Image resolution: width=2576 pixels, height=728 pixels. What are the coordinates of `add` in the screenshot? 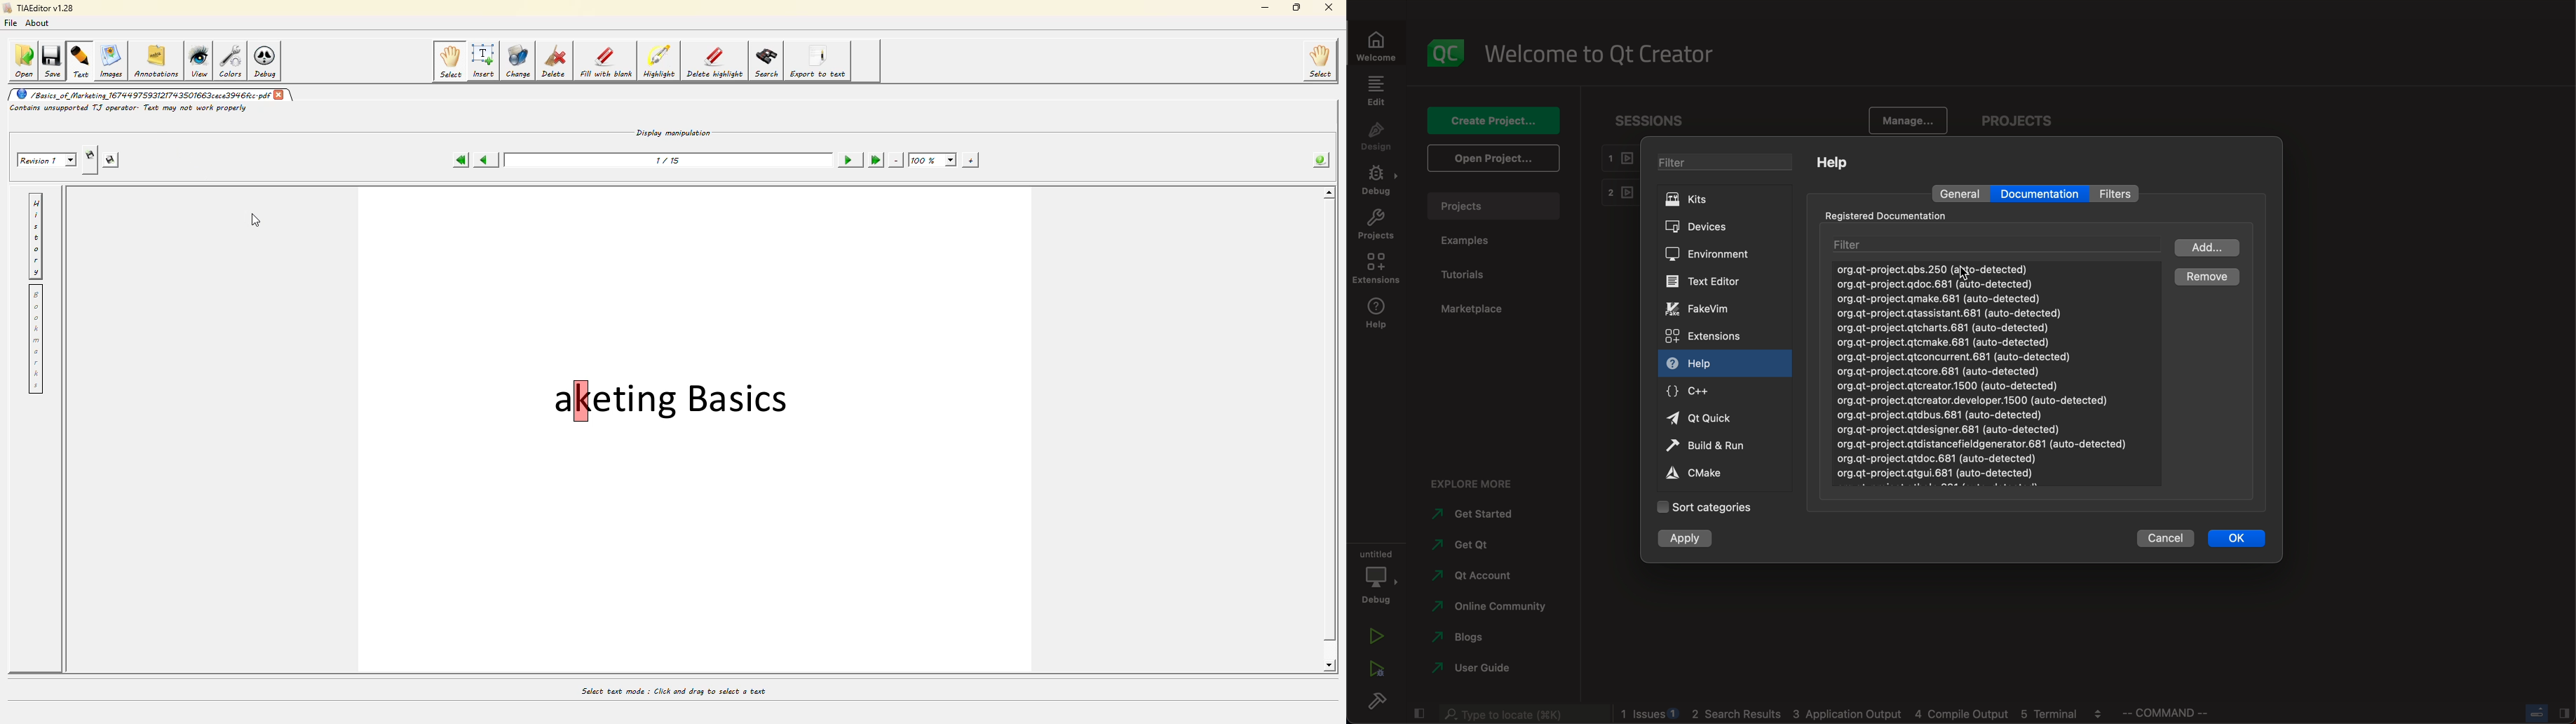 It's located at (2207, 247).